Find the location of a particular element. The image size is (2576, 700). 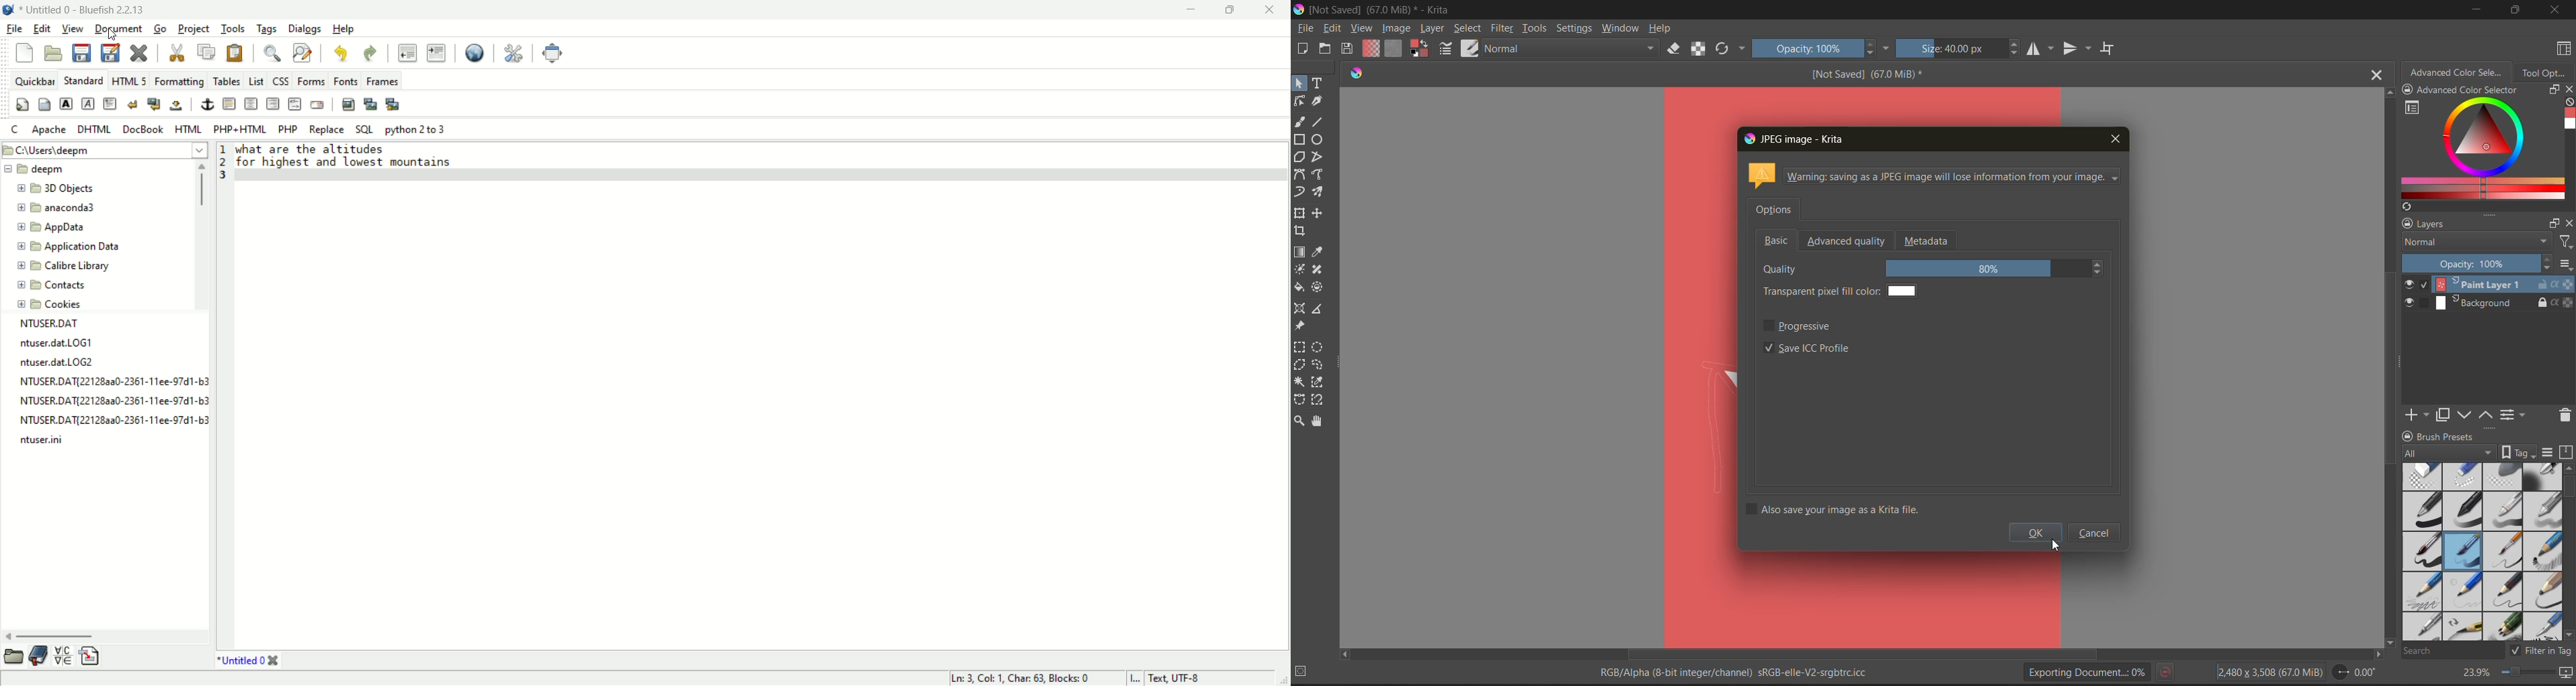

indent is located at coordinates (436, 53).